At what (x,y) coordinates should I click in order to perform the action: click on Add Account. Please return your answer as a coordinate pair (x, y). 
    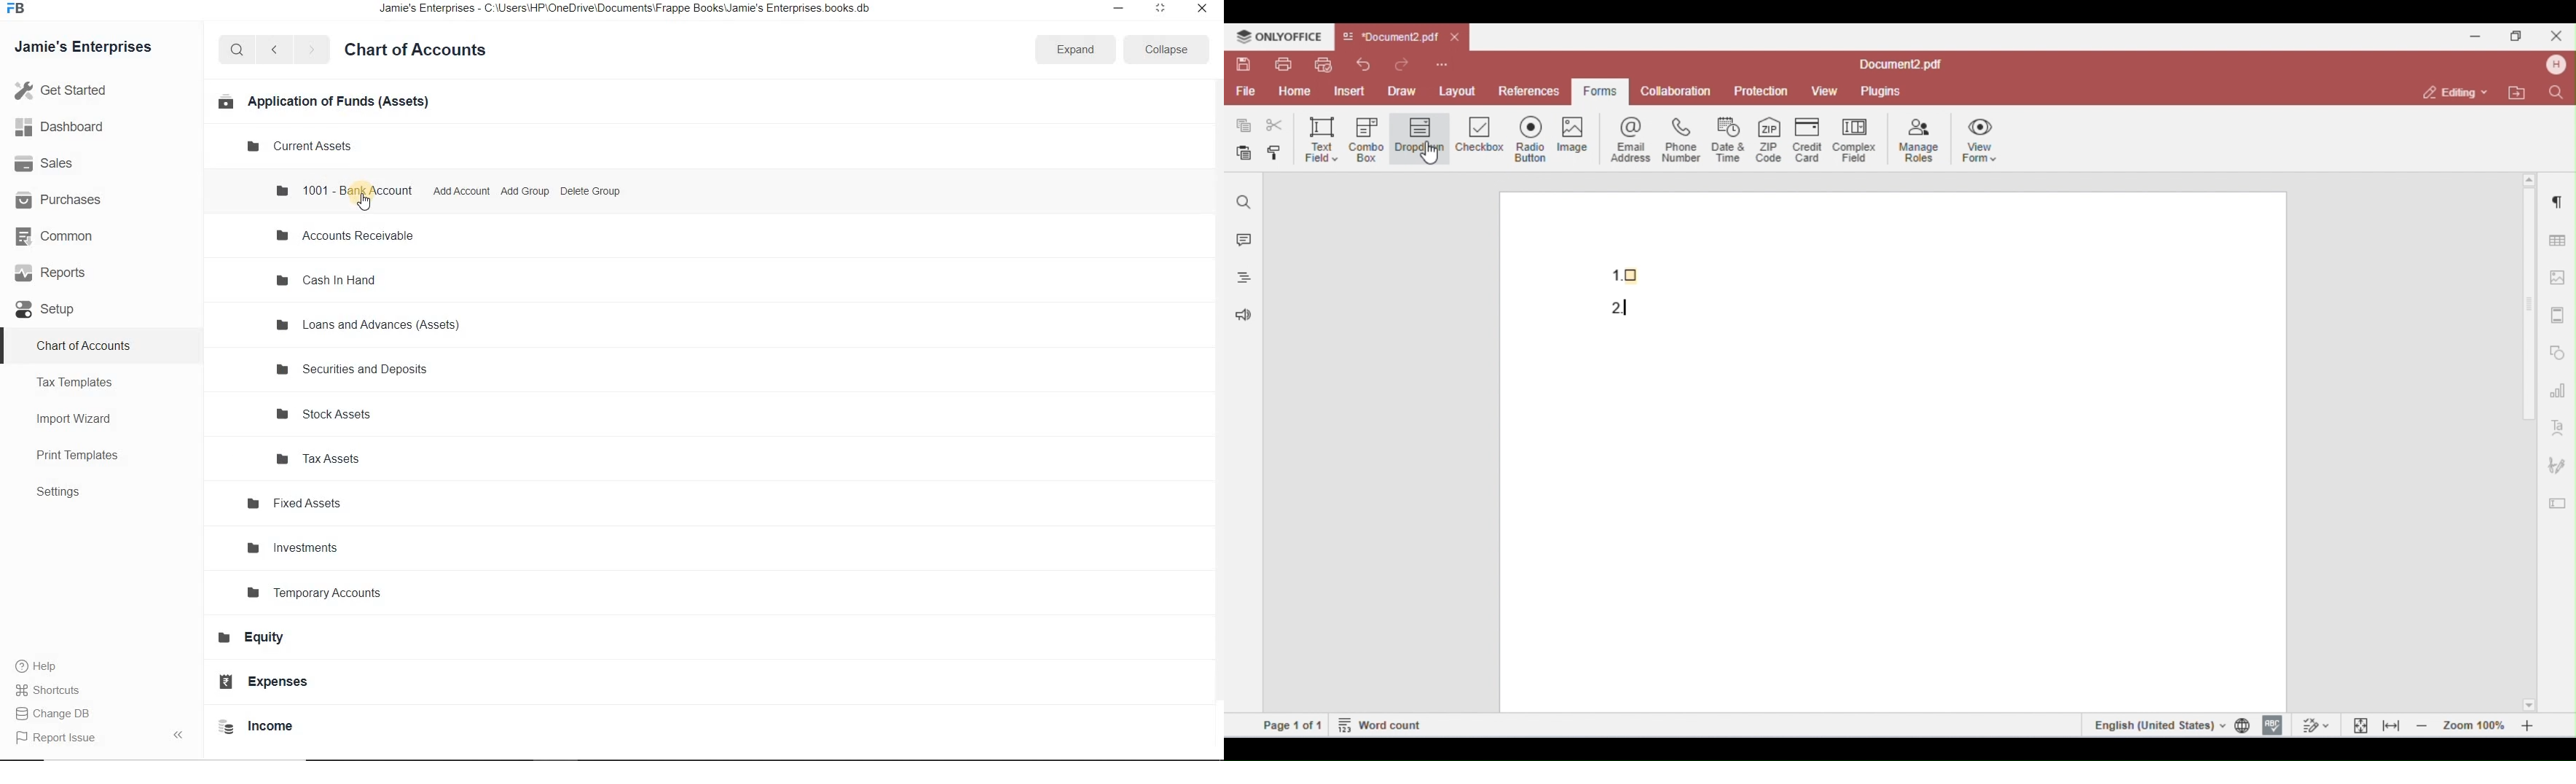
    Looking at the image, I should click on (461, 191).